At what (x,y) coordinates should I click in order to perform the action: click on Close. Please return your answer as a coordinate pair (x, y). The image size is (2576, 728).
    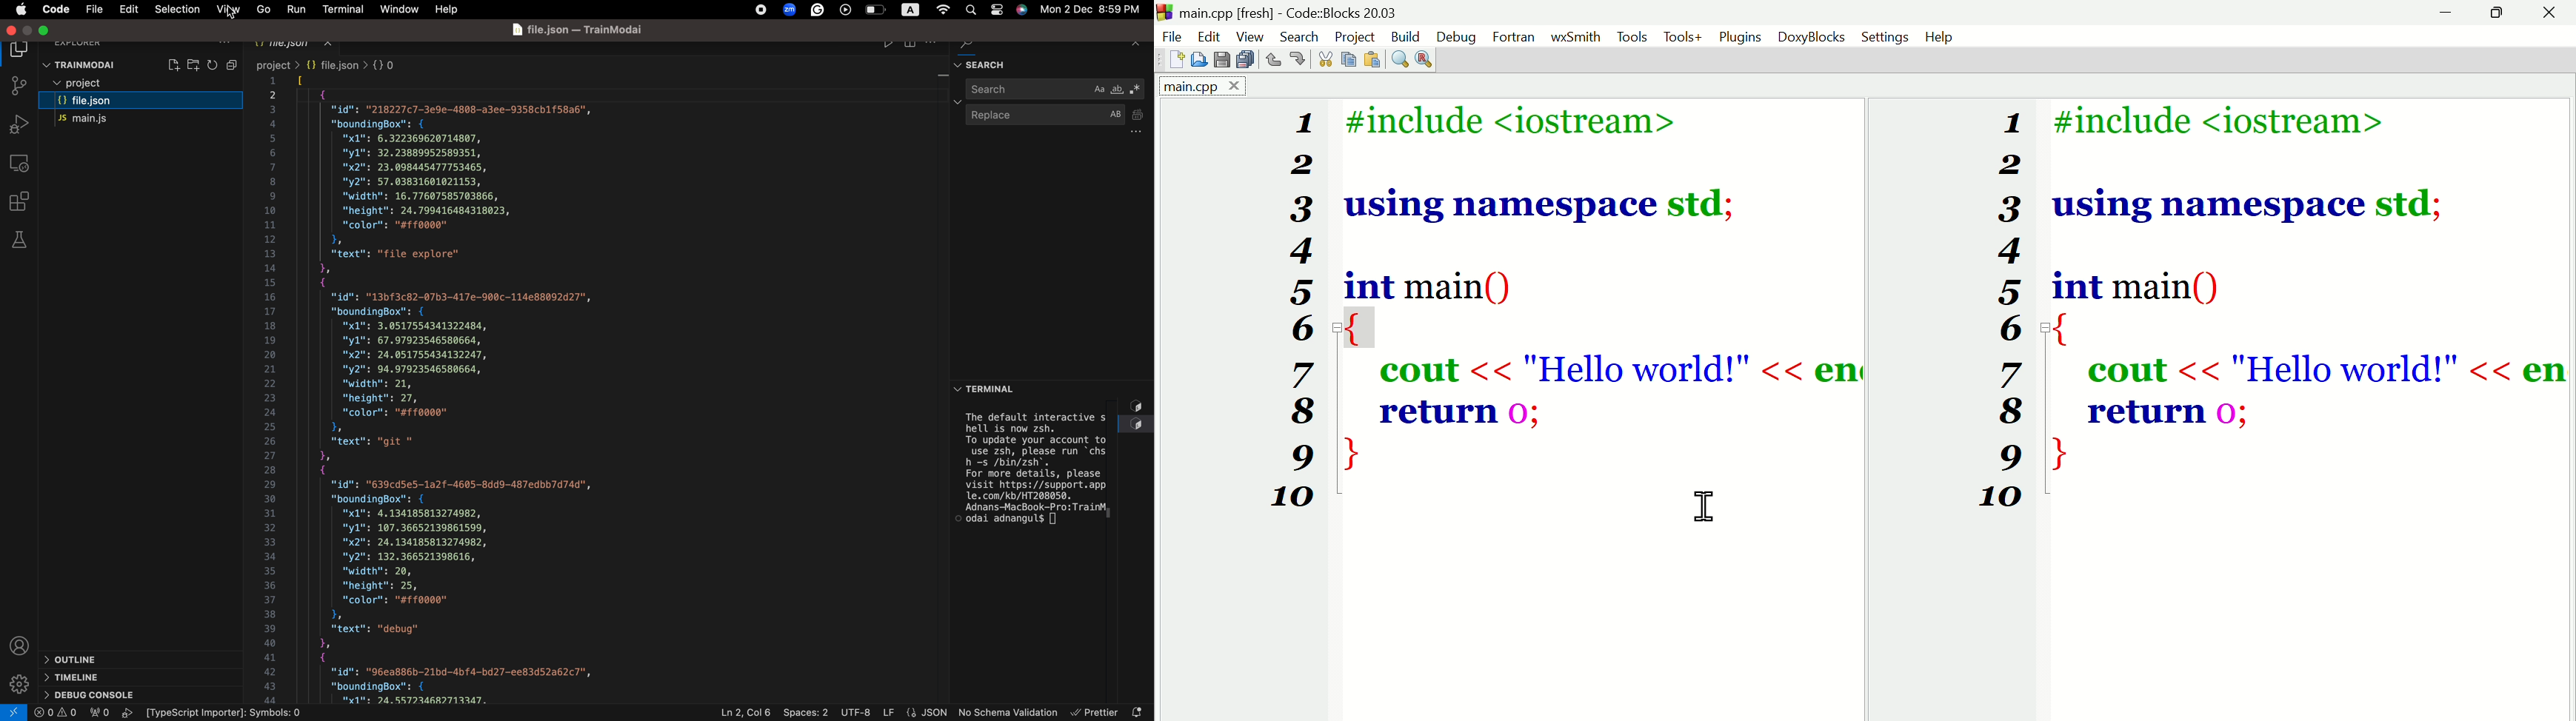
    Looking at the image, I should click on (2550, 16).